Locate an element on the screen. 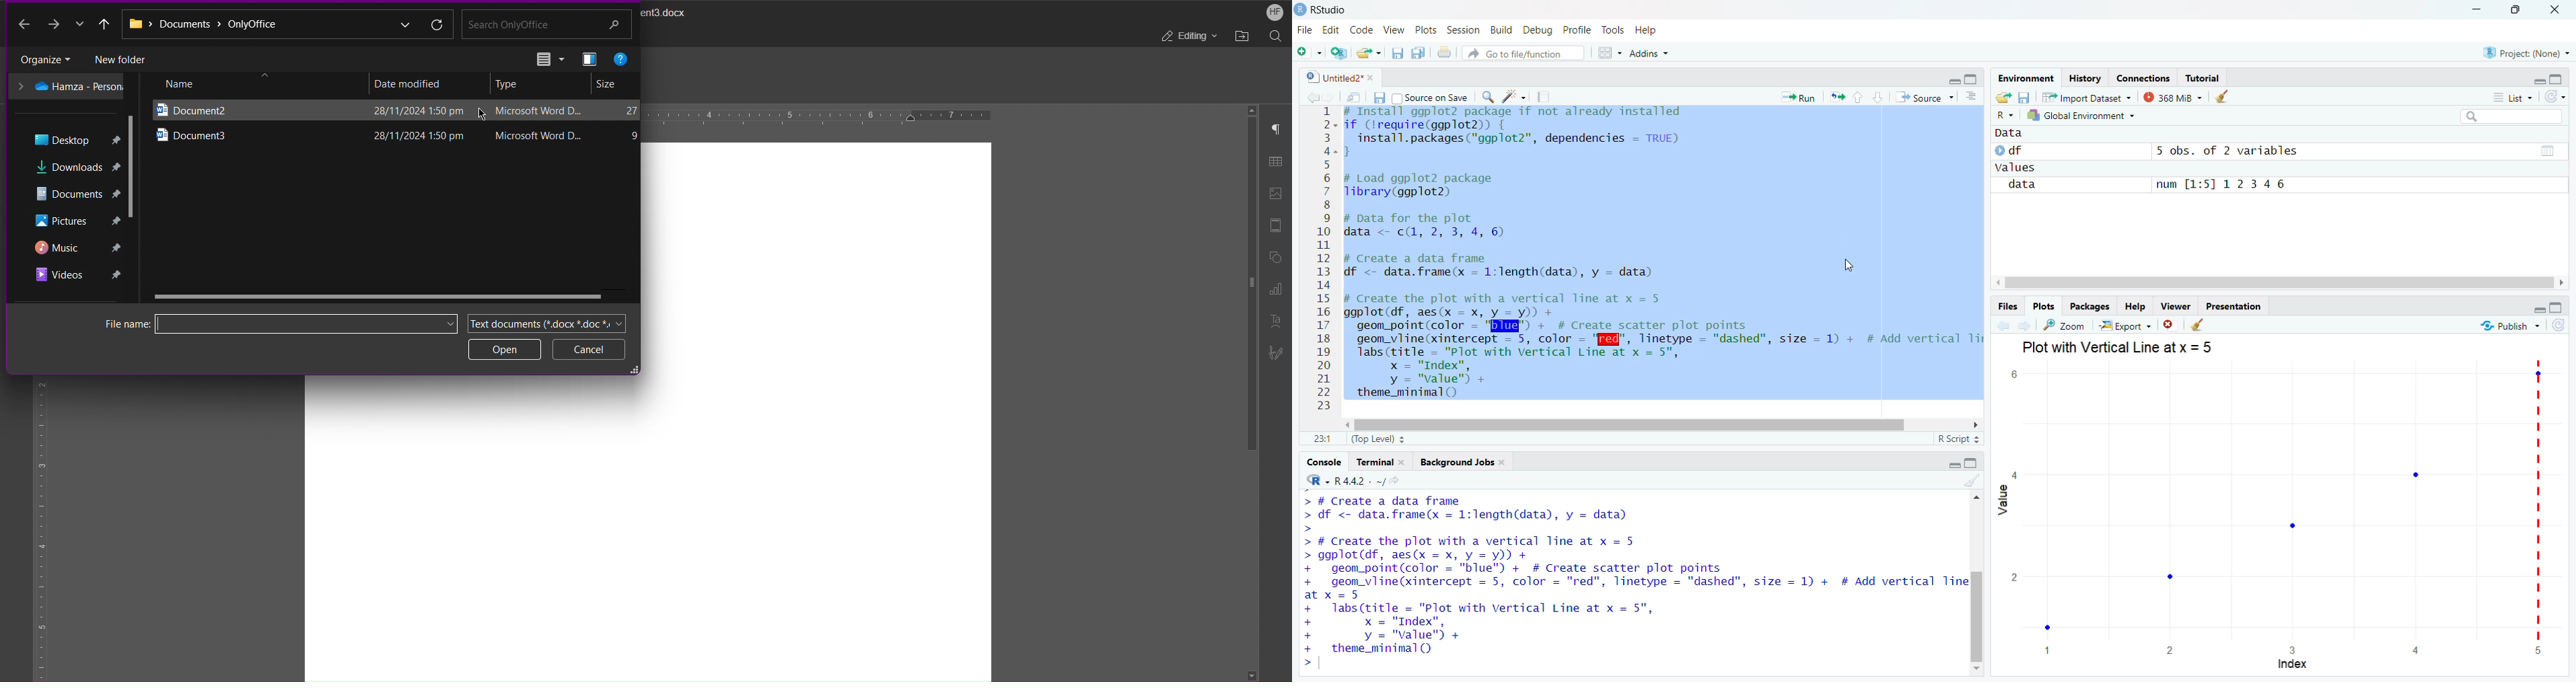  minimise is located at coordinates (2537, 78).